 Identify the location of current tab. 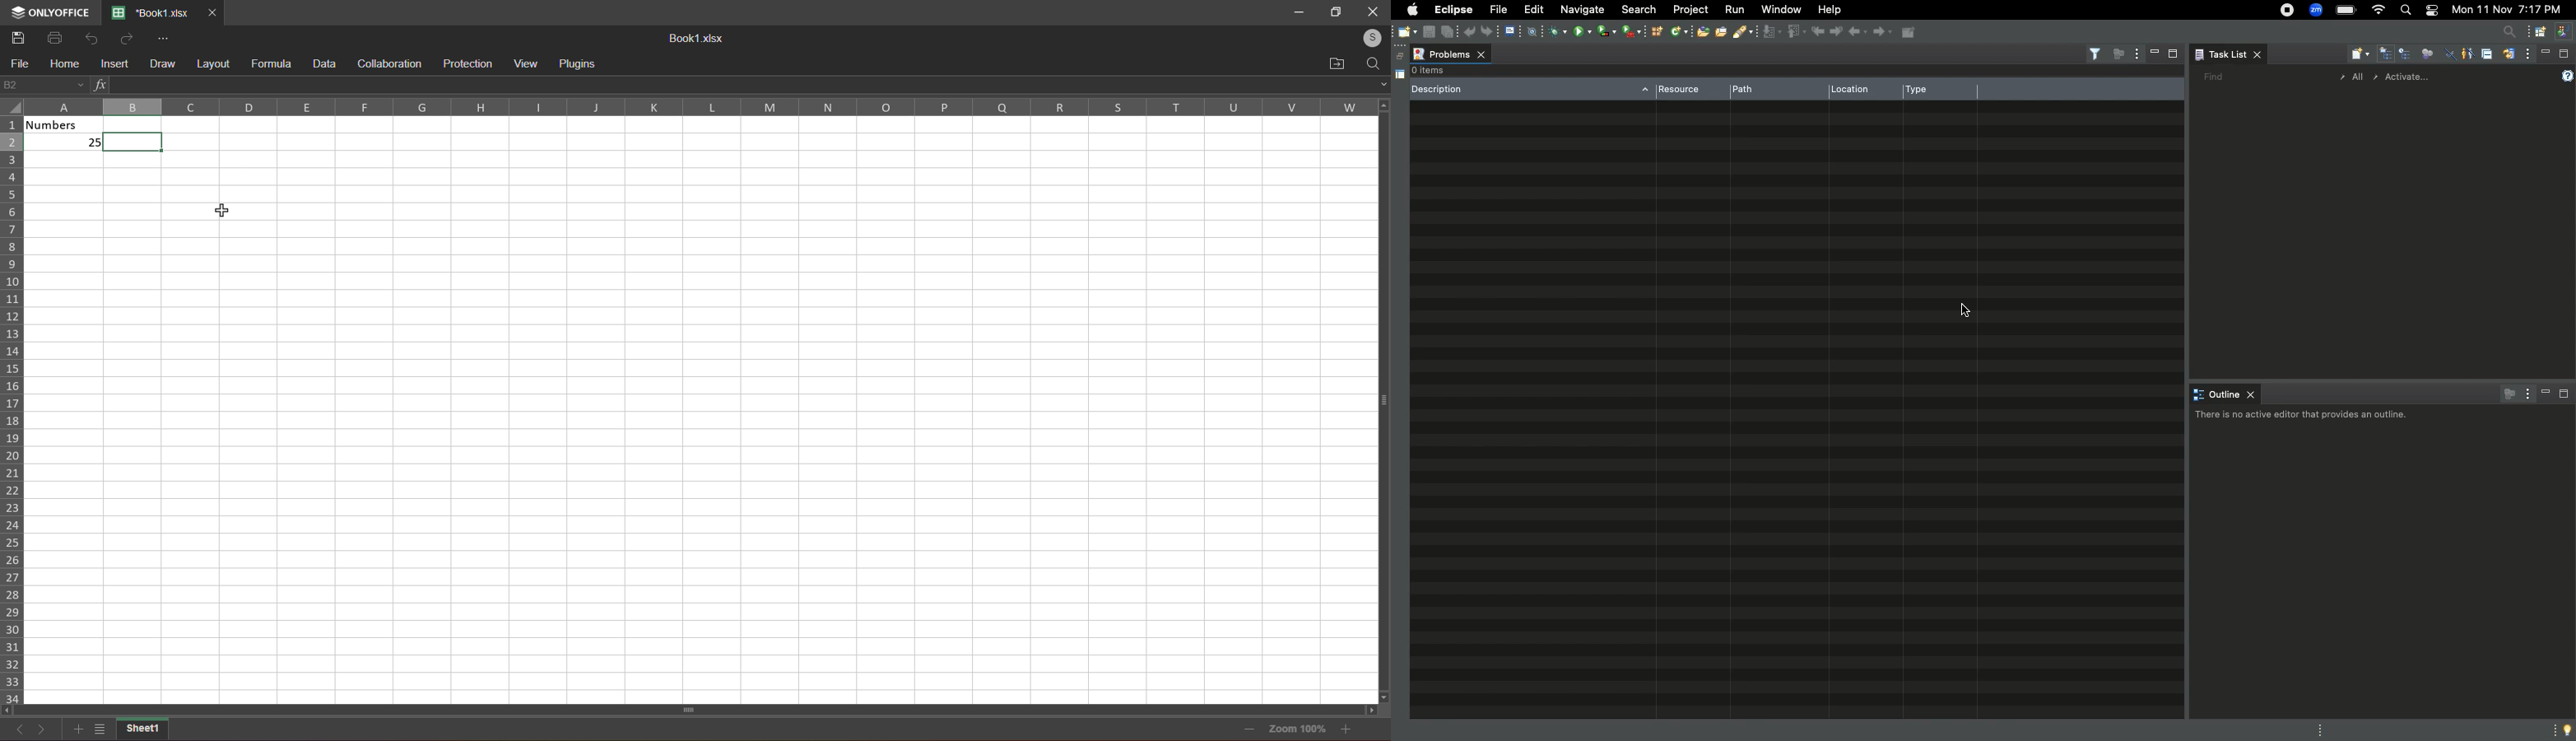
(151, 13).